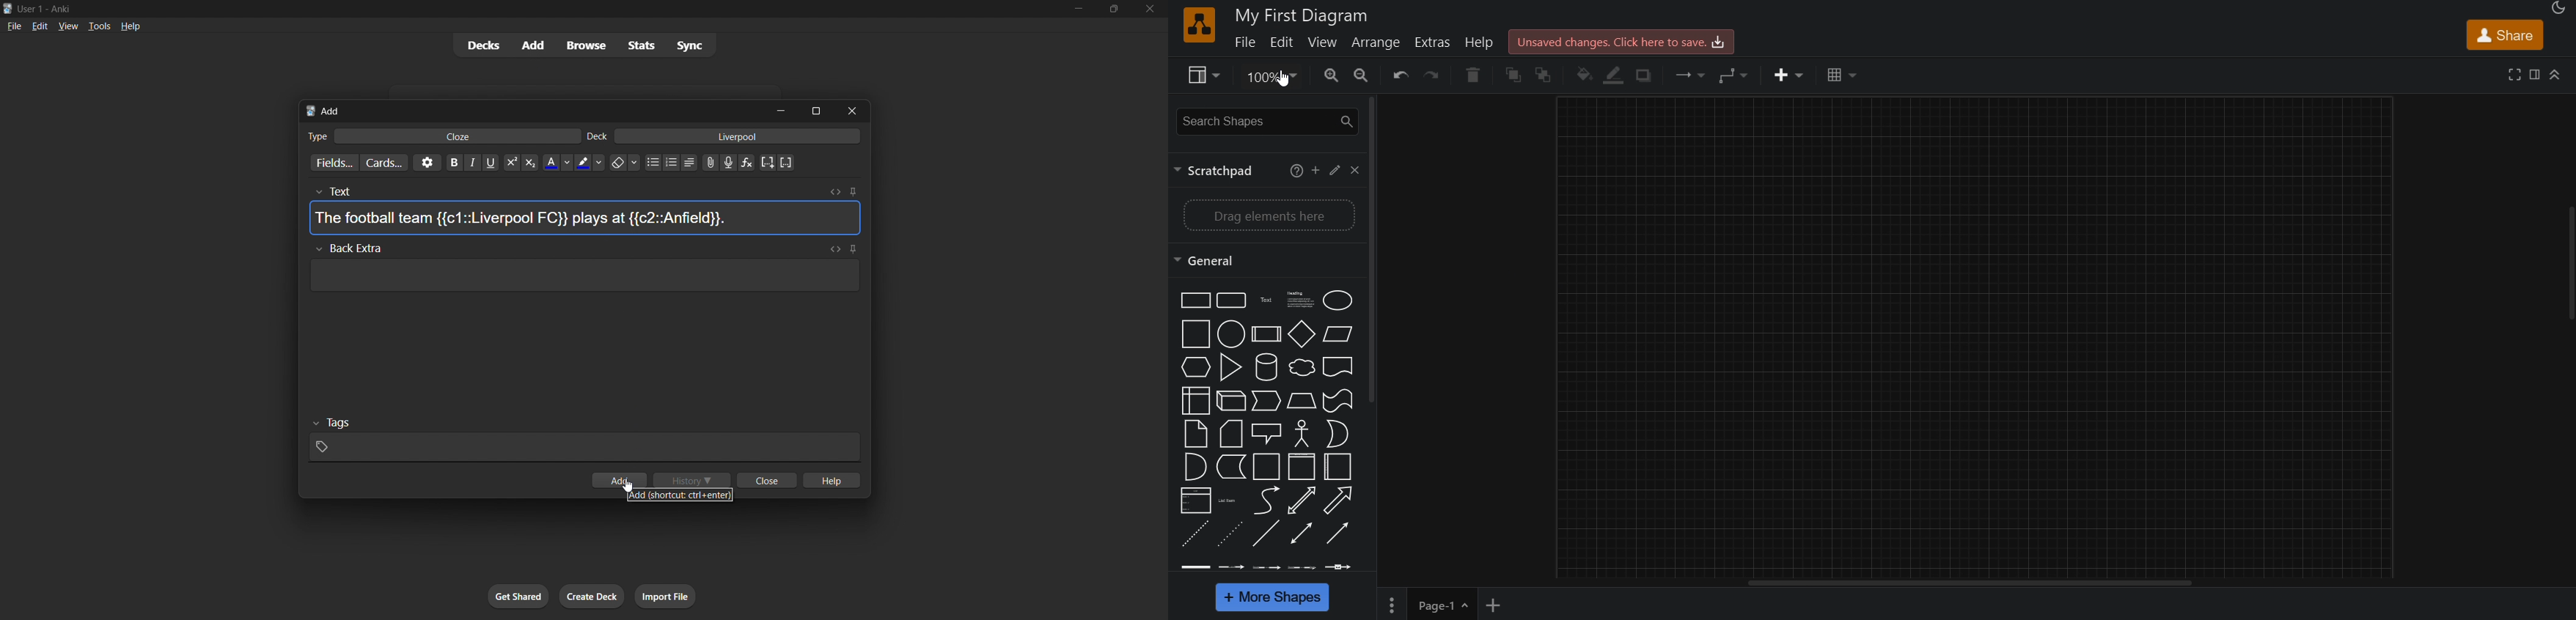 Image resolution: width=2576 pixels, height=644 pixels. I want to click on redo, so click(1436, 77).